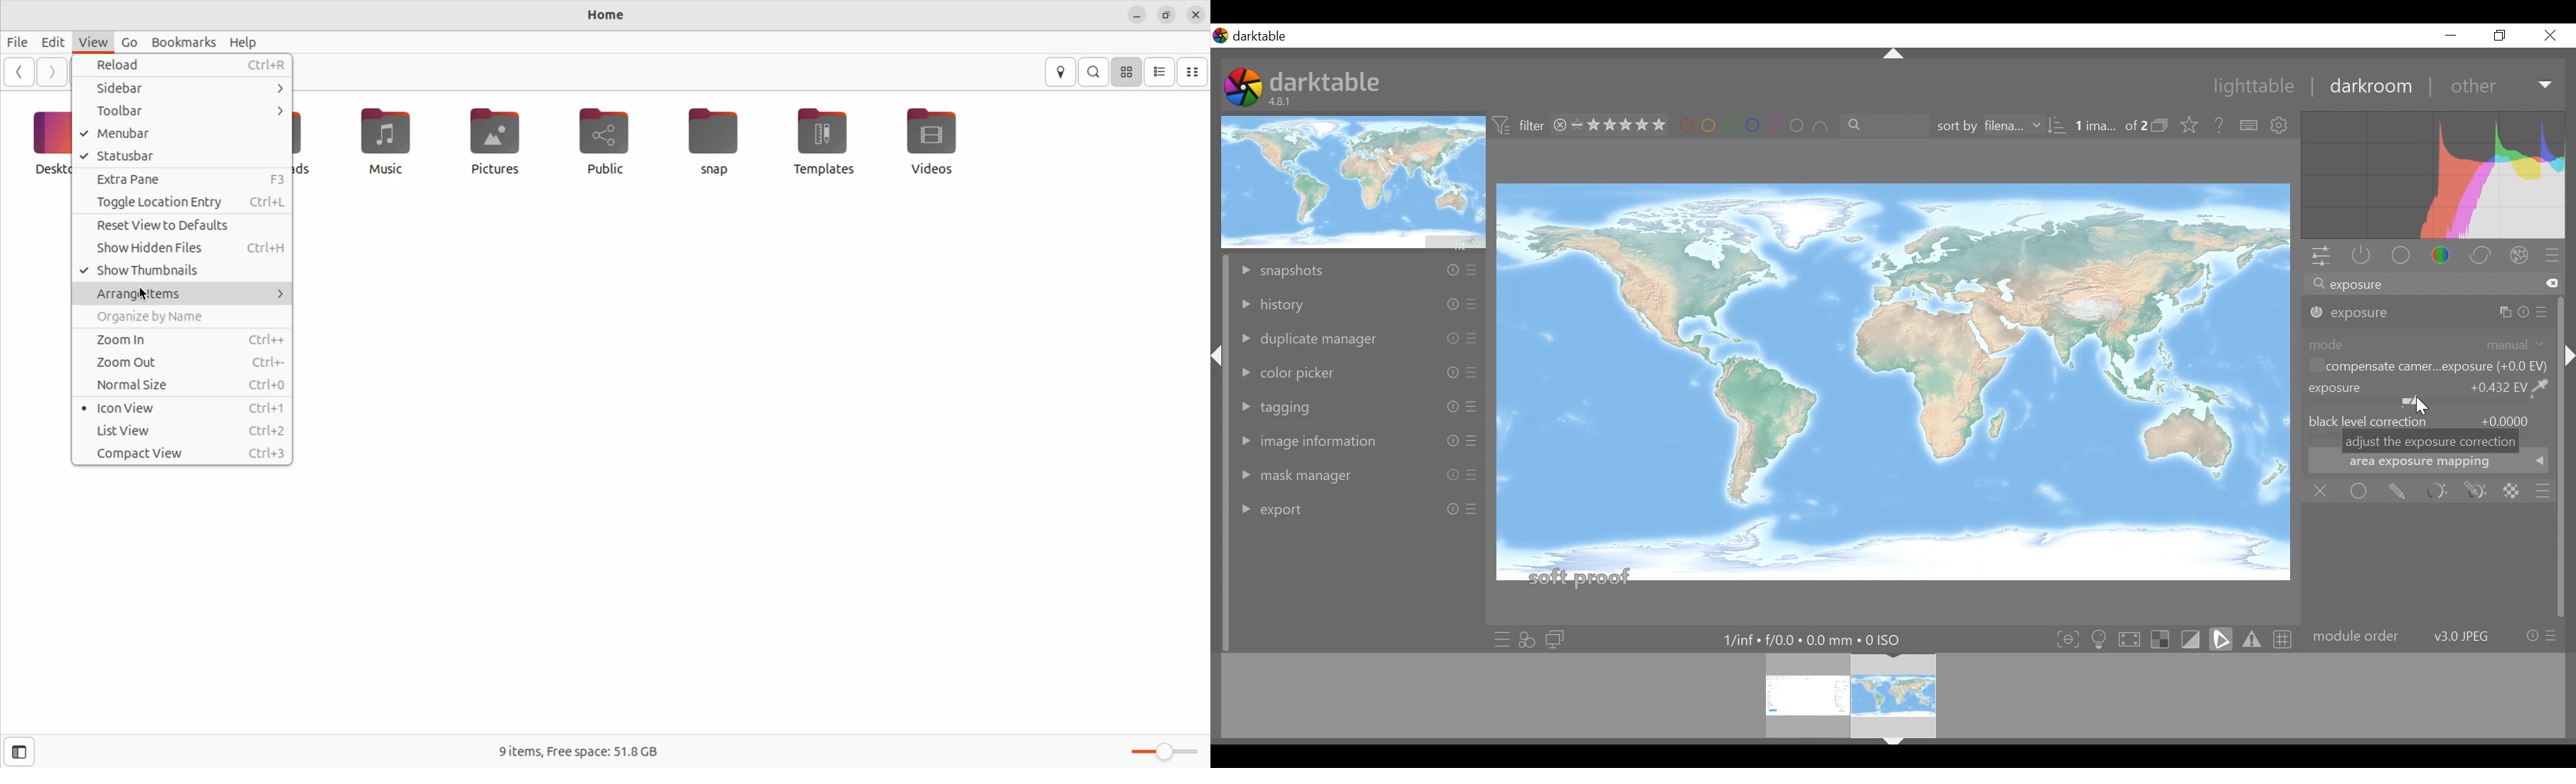  What do you see at coordinates (2555, 257) in the screenshot?
I see `Presets` at bounding box center [2555, 257].